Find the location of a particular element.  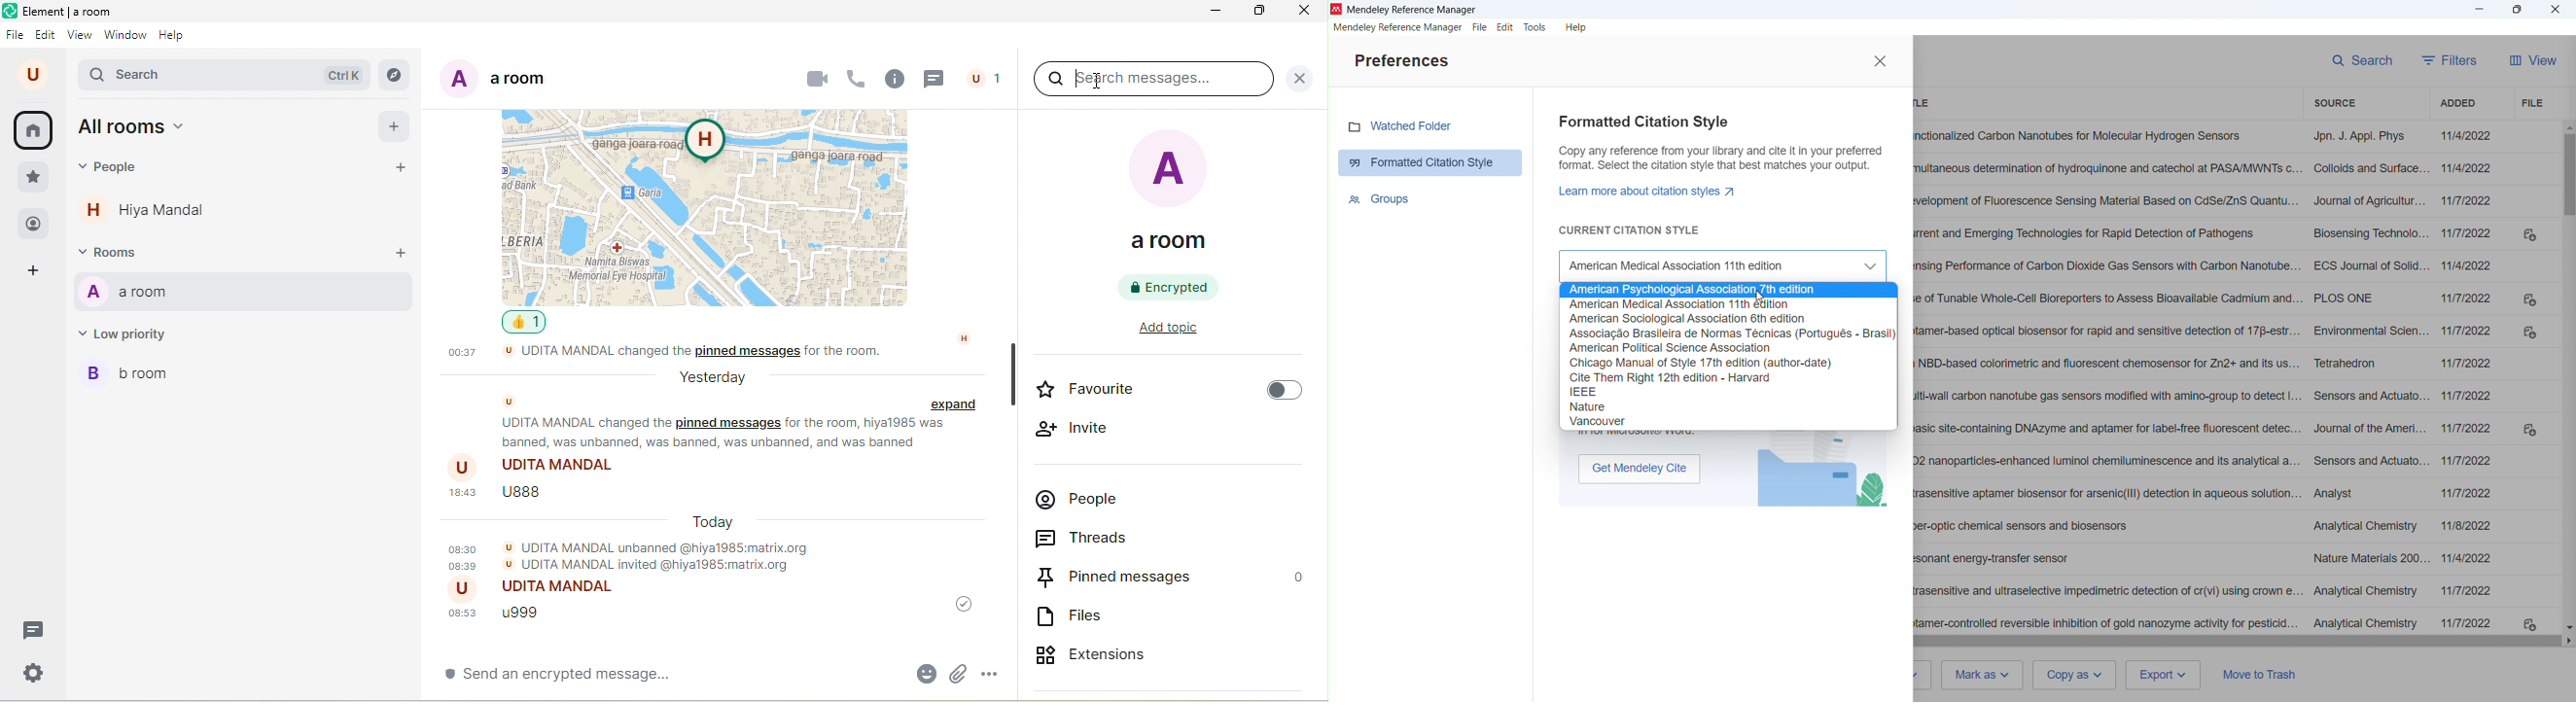

1 like is located at coordinates (529, 323).